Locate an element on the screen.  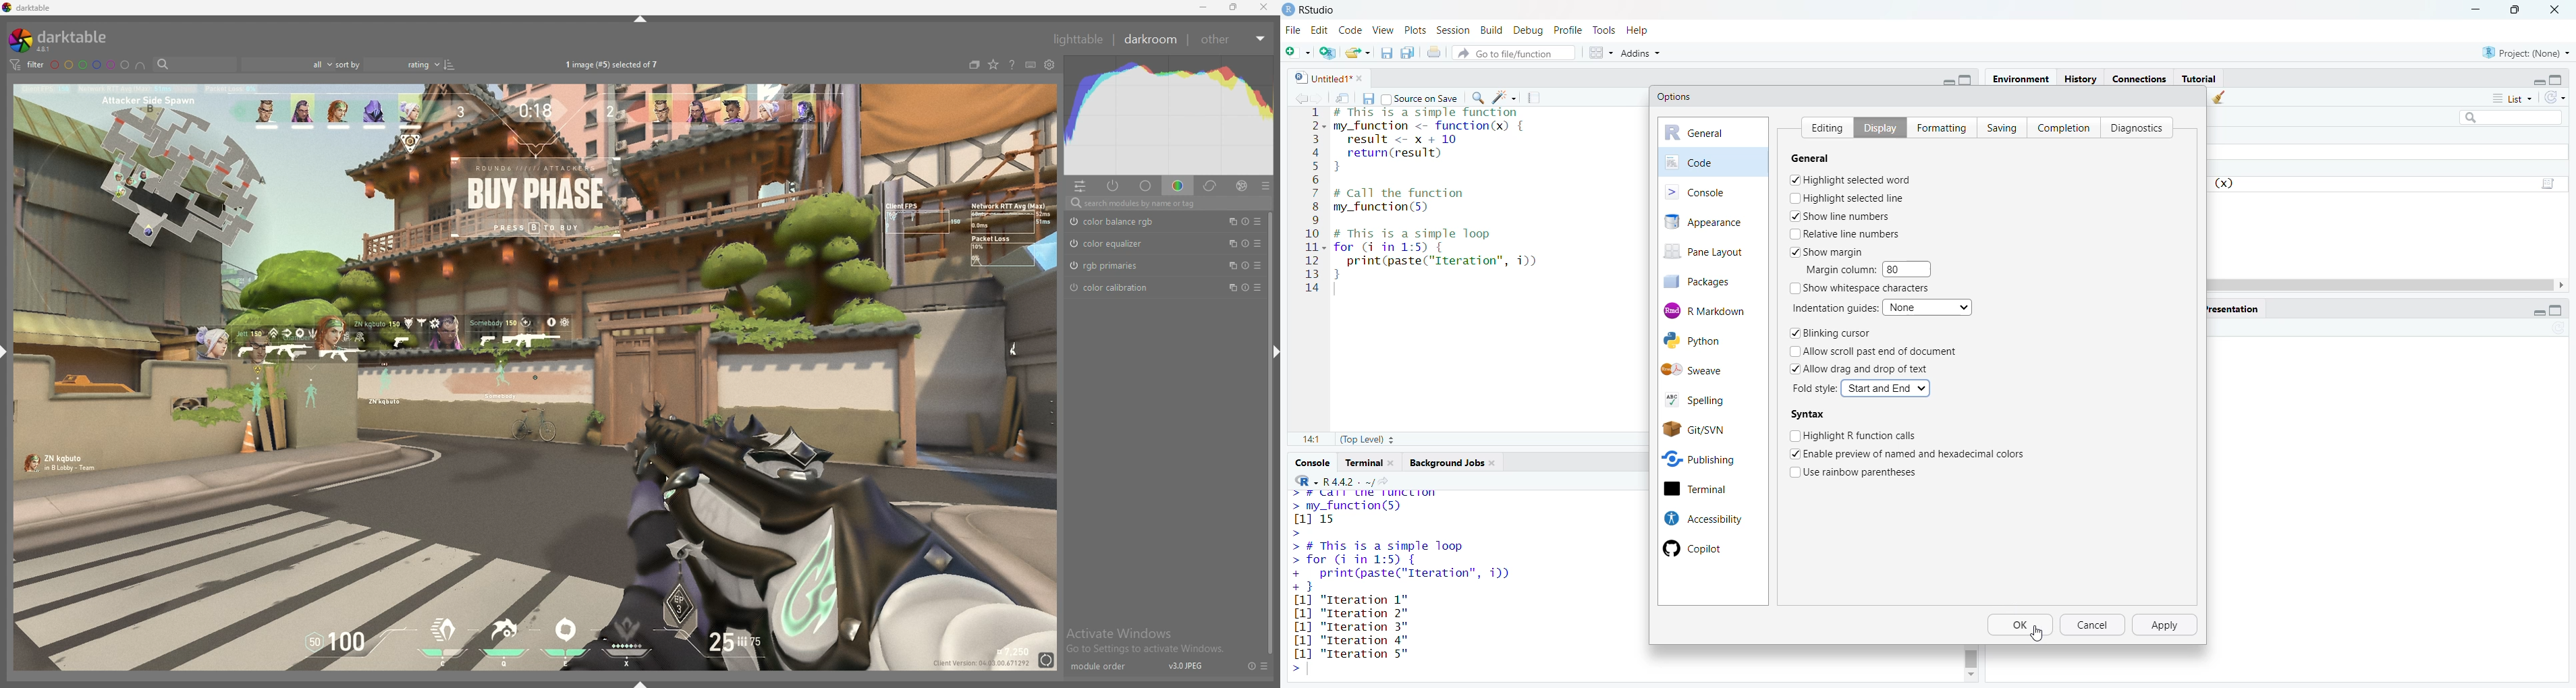
edit is located at coordinates (1320, 30).